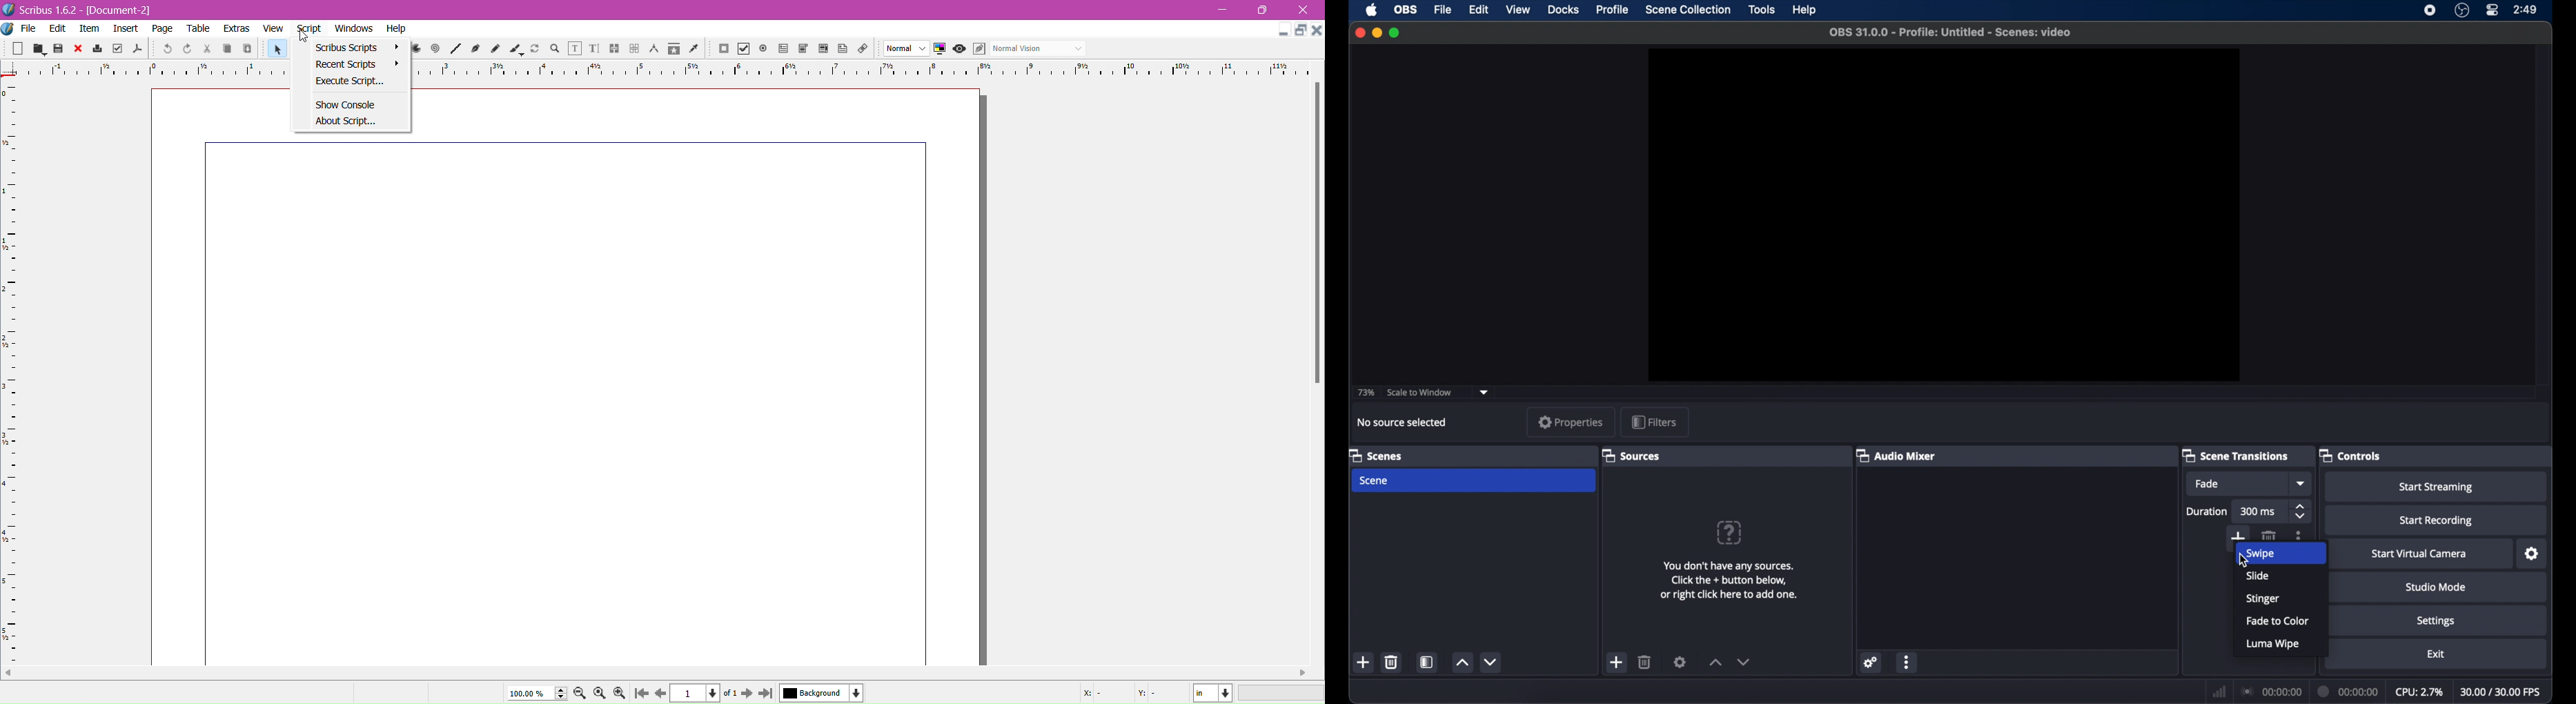 This screenshot has height=728, width=2576. I want to click on Zoom in by the stepping value in the Tools preferences , so click(618, 694).